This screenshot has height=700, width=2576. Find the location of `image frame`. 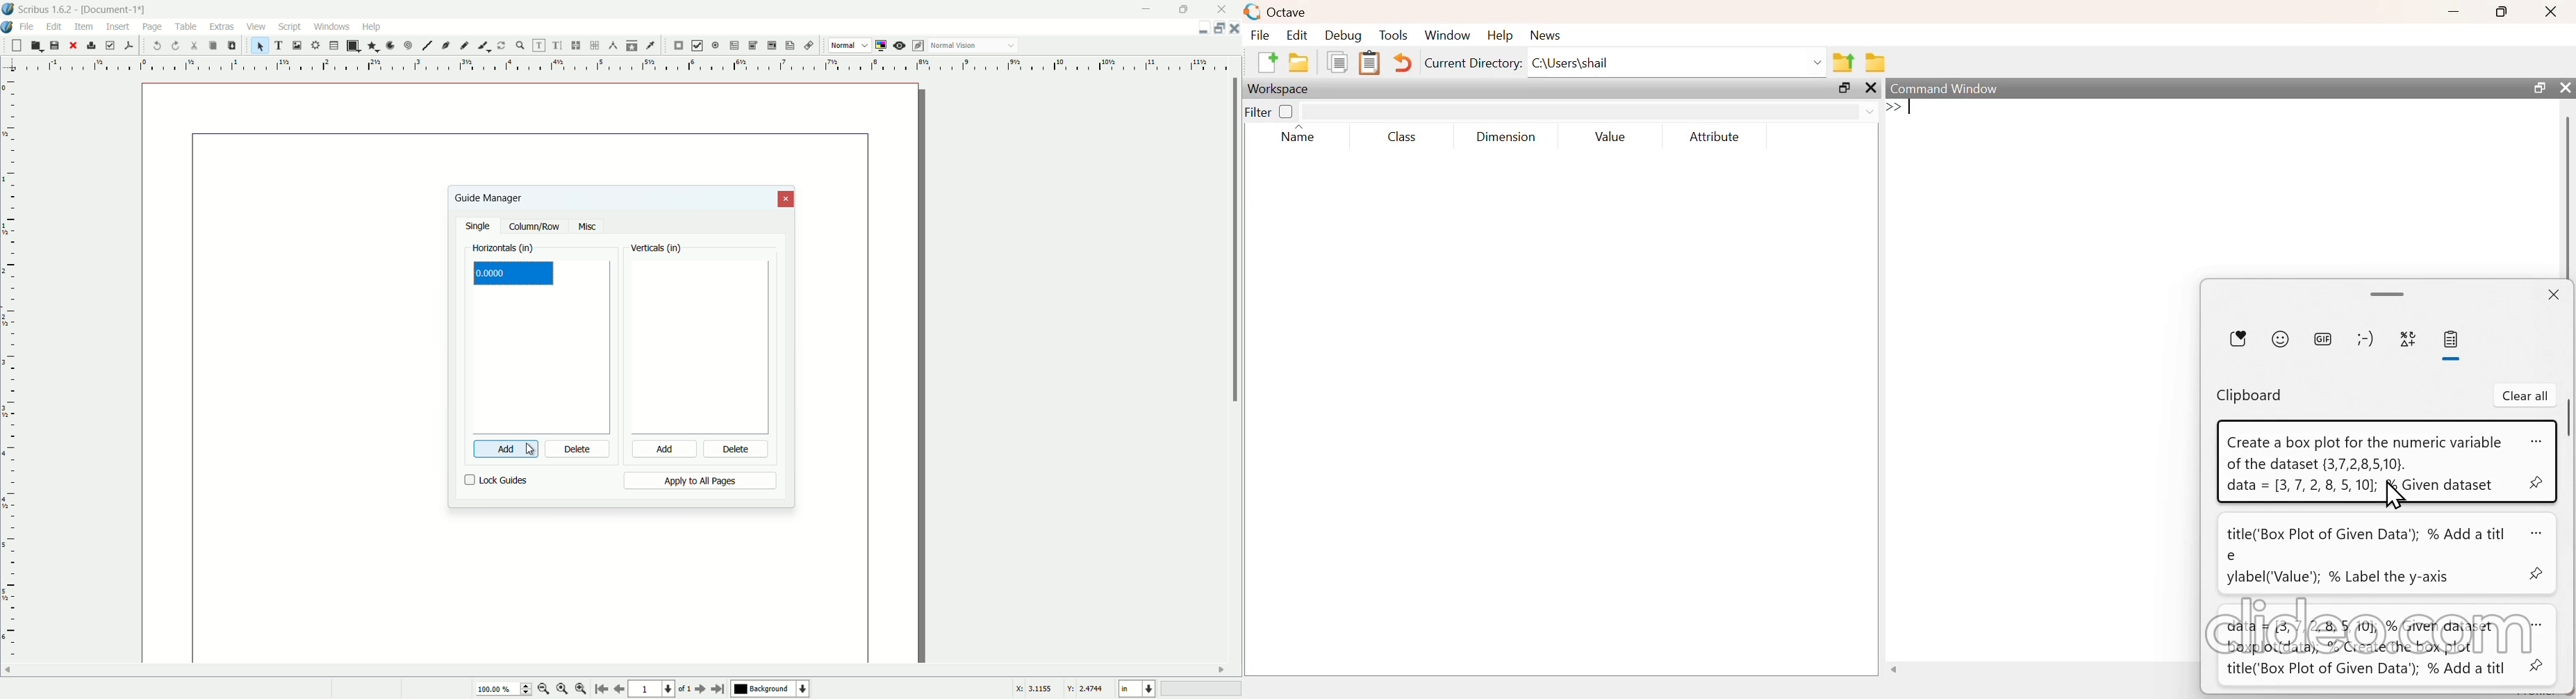

image frame is located at coordinates (296, 45).